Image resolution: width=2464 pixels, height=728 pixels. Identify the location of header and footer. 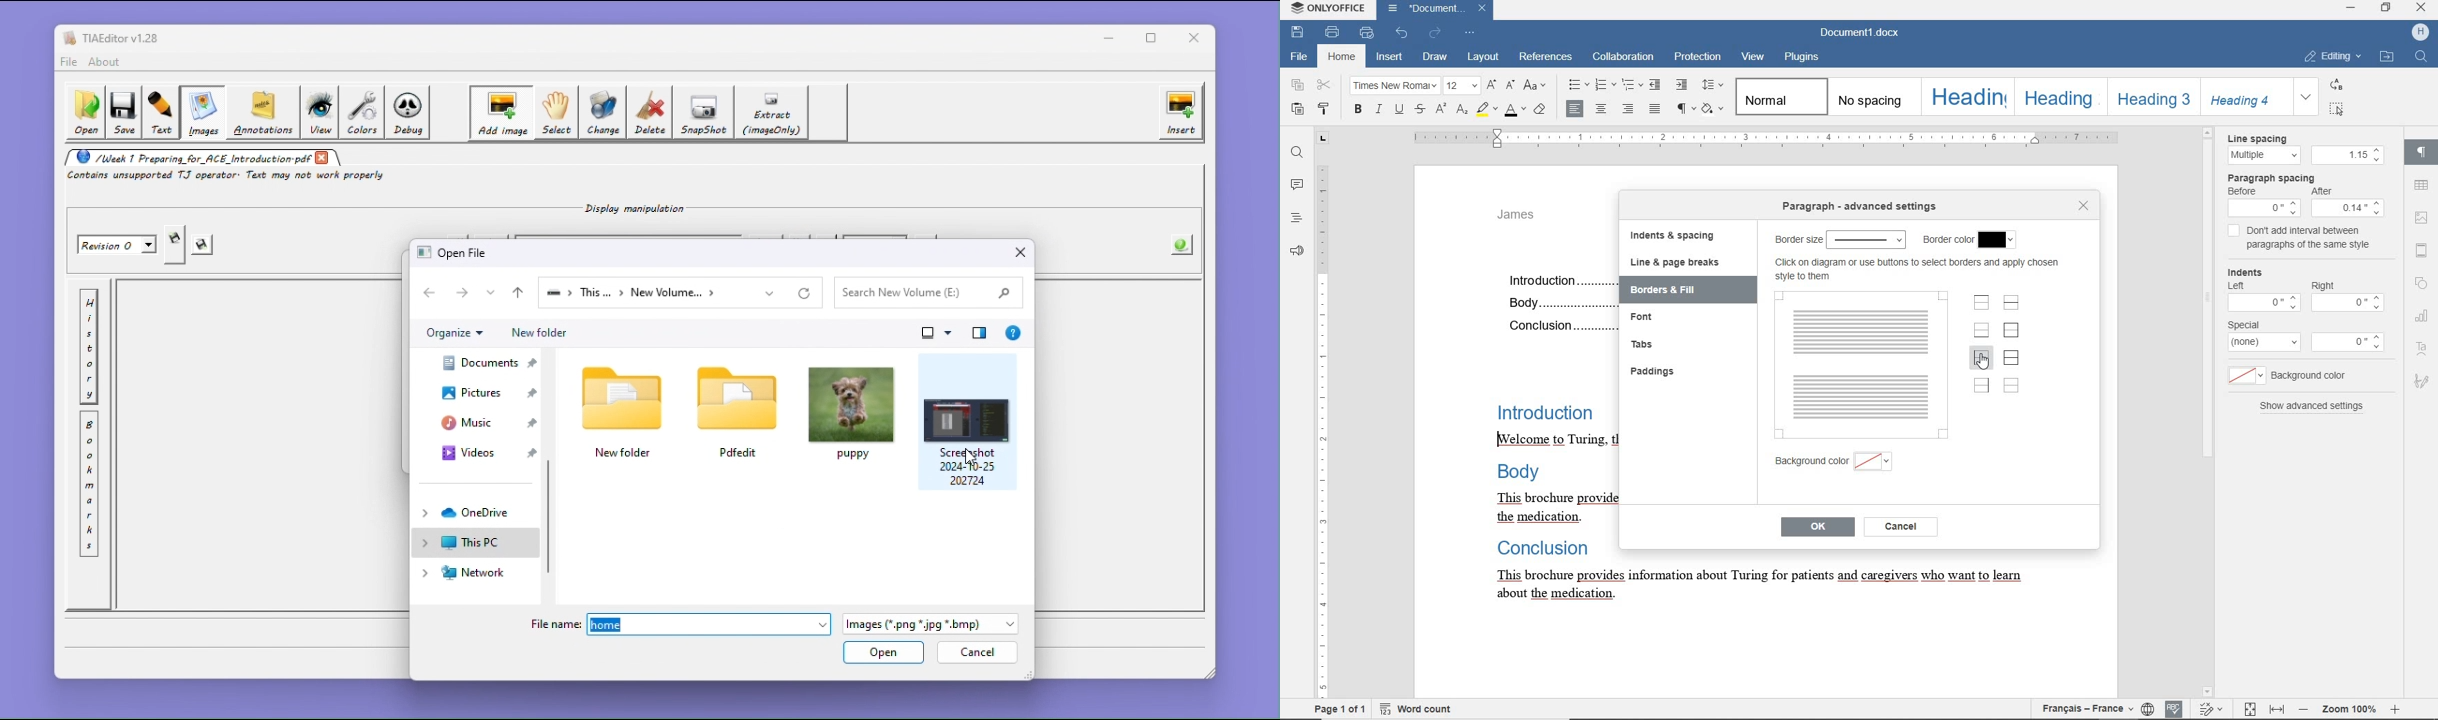
(2423, 251).